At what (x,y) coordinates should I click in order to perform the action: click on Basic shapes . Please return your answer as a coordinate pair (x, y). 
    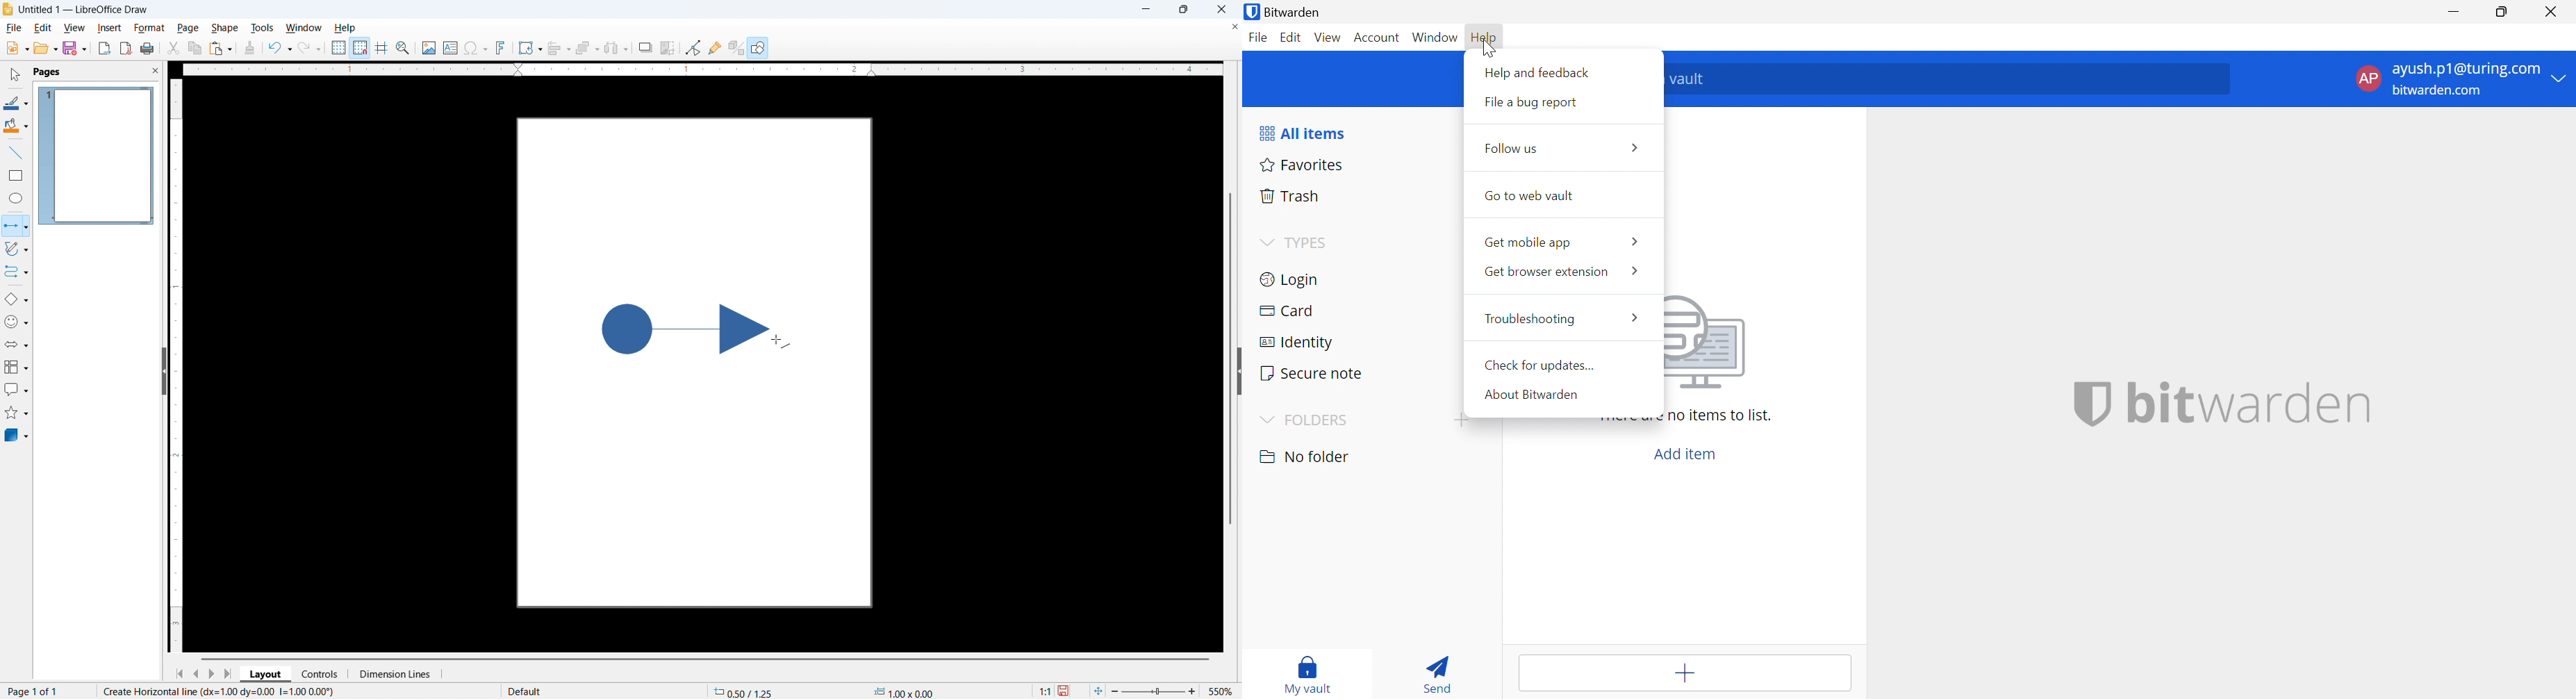
    Looking at the image, I should click on (16, 299).